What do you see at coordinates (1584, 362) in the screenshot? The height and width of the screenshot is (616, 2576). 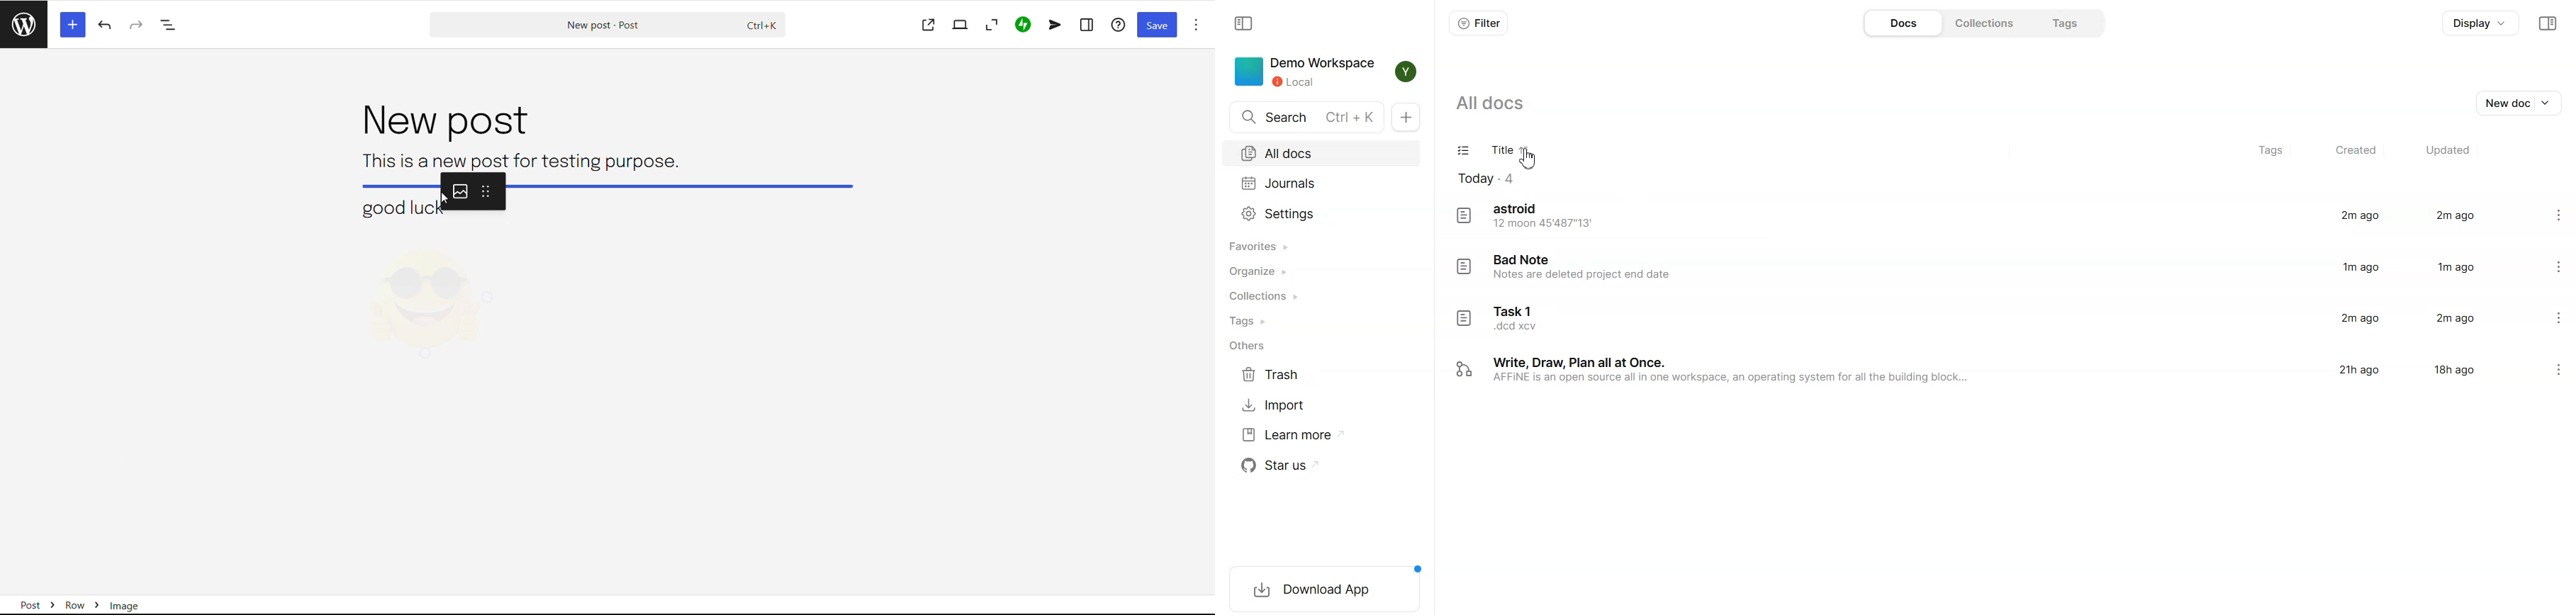 I see `Write, Draw, Plan all at Once.` at bounding box center [1584, 362].